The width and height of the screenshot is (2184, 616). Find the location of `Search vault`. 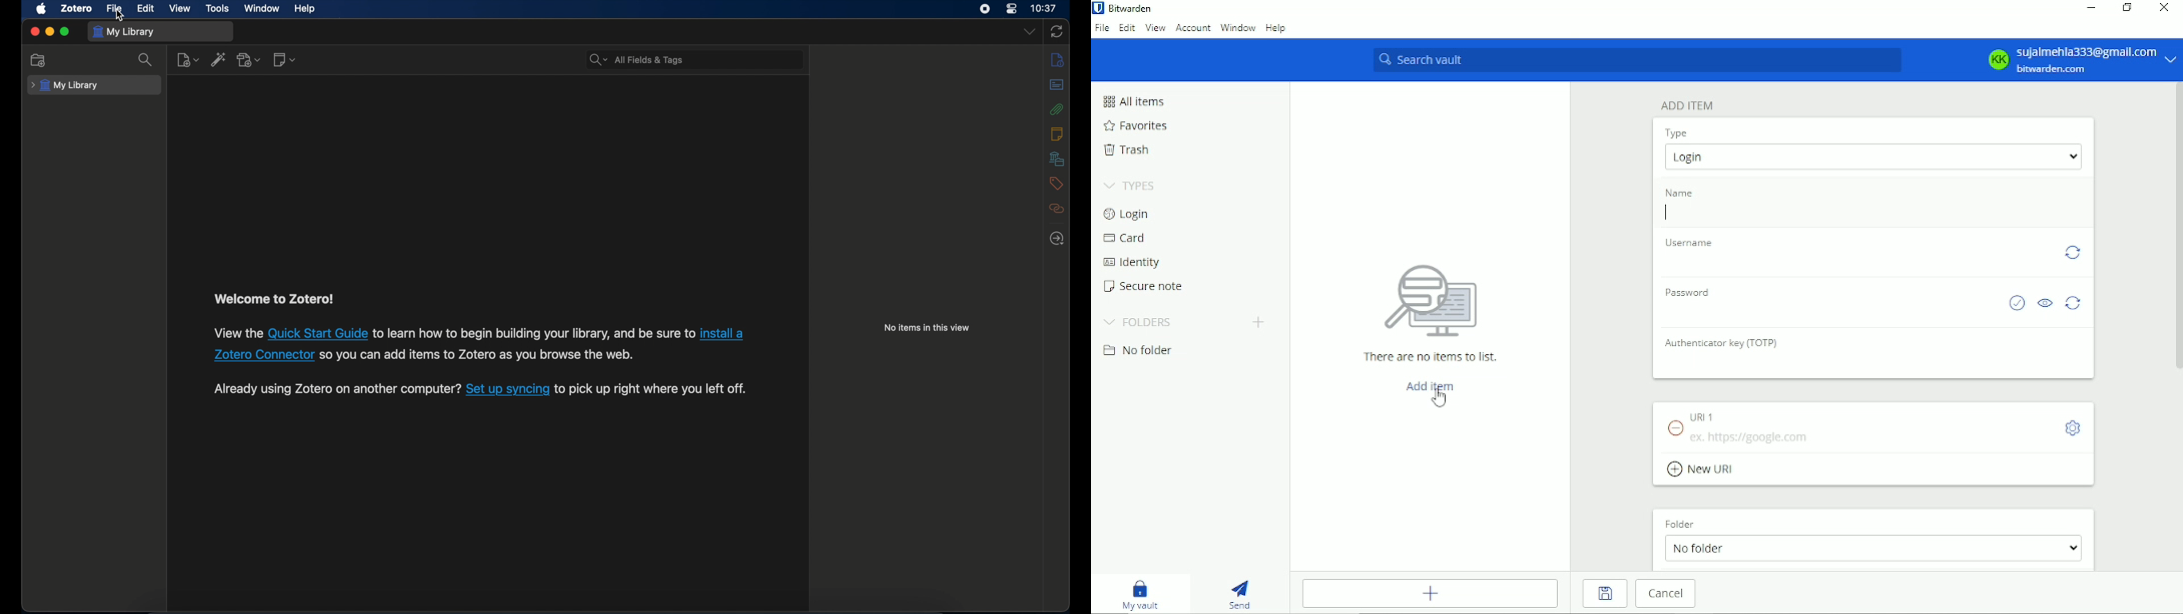

Search vault is located at coordinates (1636, 61).